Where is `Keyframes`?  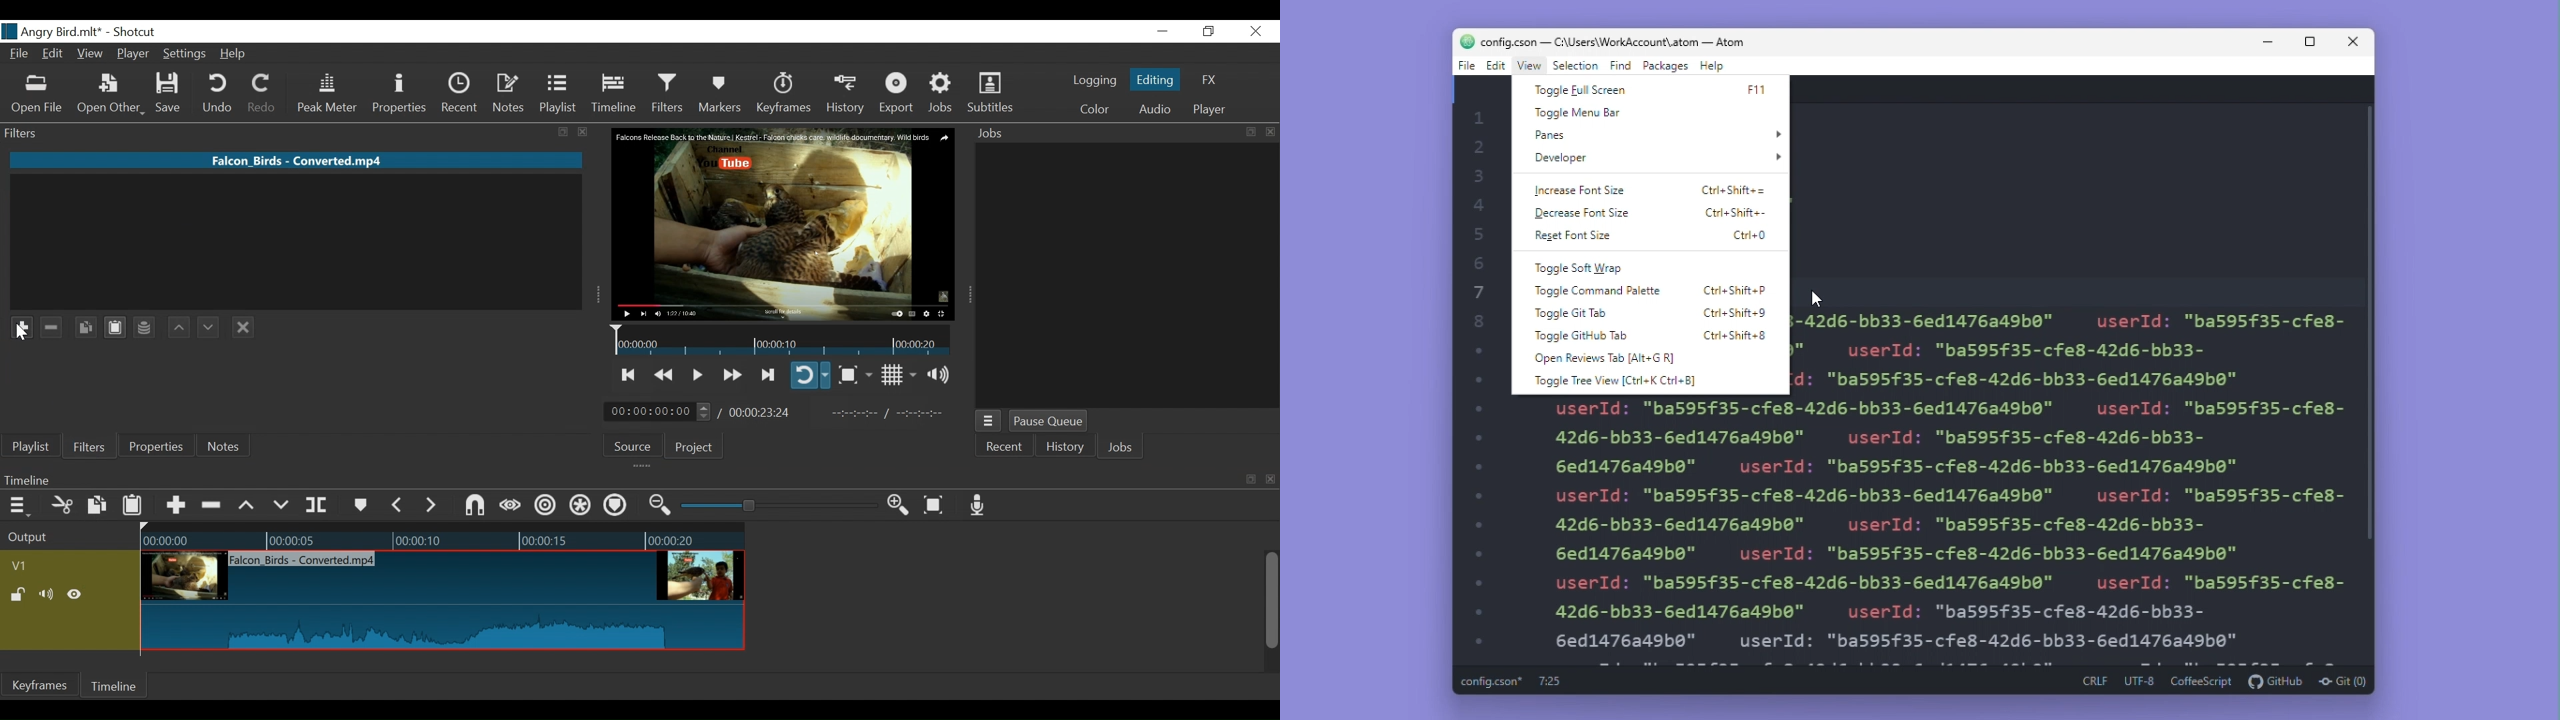 Keyframes is located at coordinates (39, 685).